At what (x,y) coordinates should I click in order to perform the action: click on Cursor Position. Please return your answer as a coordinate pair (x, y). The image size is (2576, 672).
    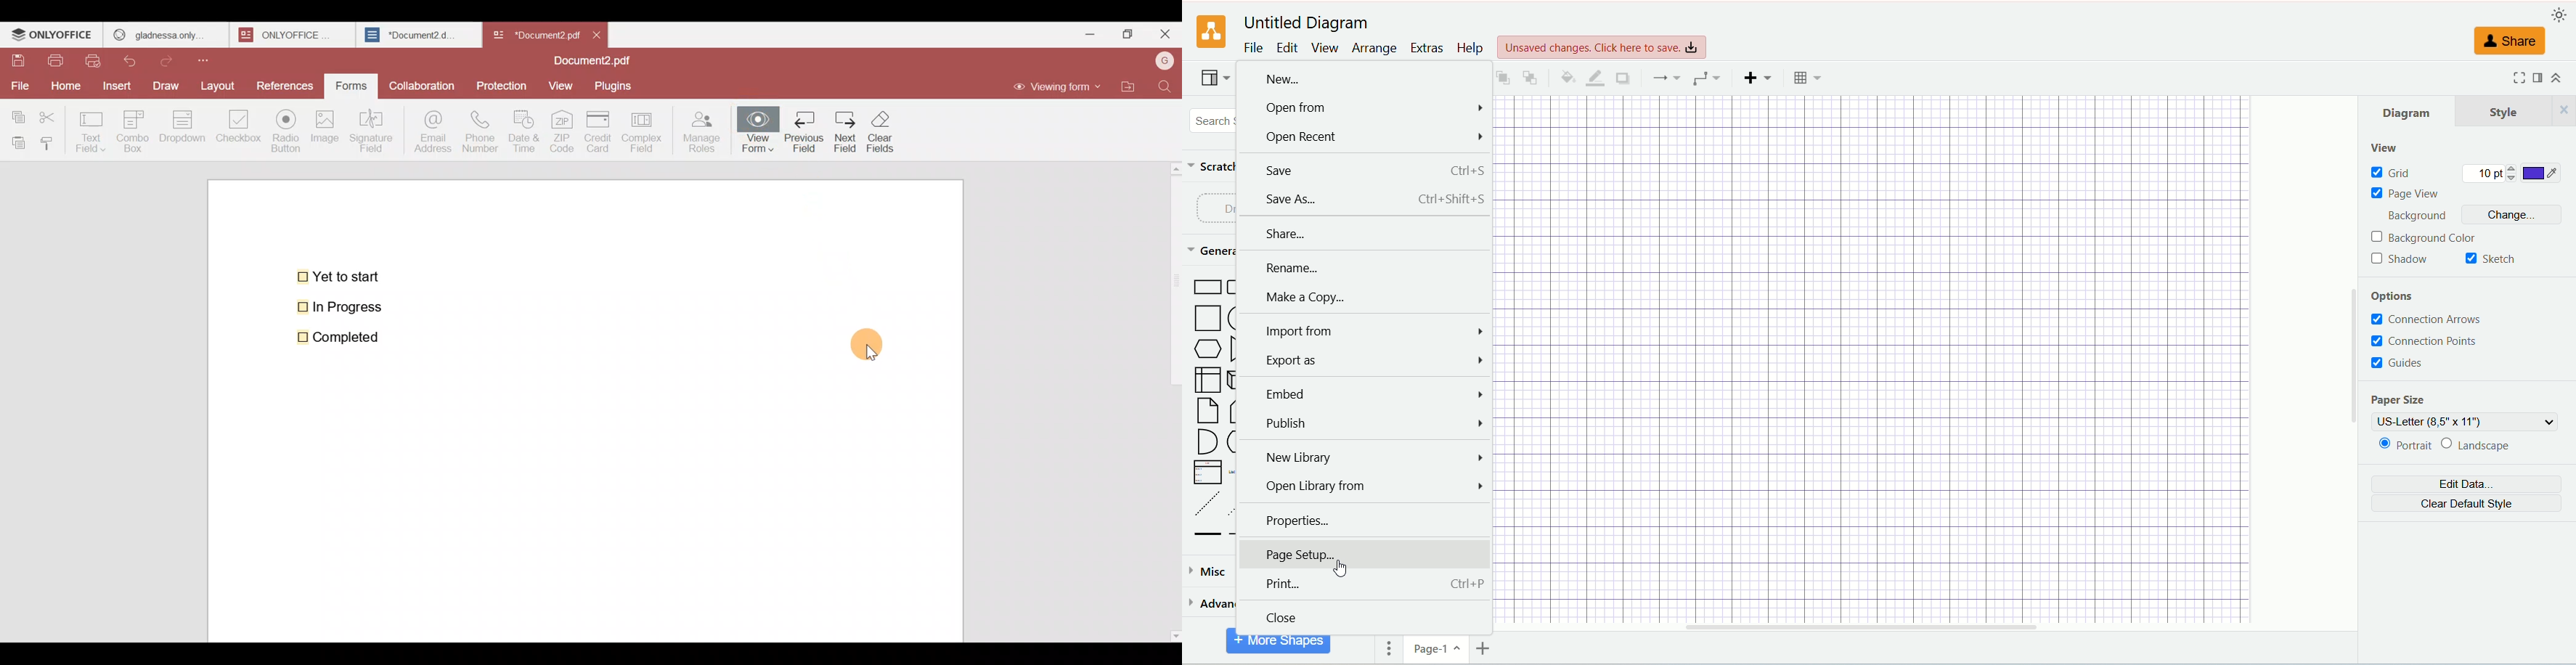
    Looking at the image, I should click on (1339, 568).